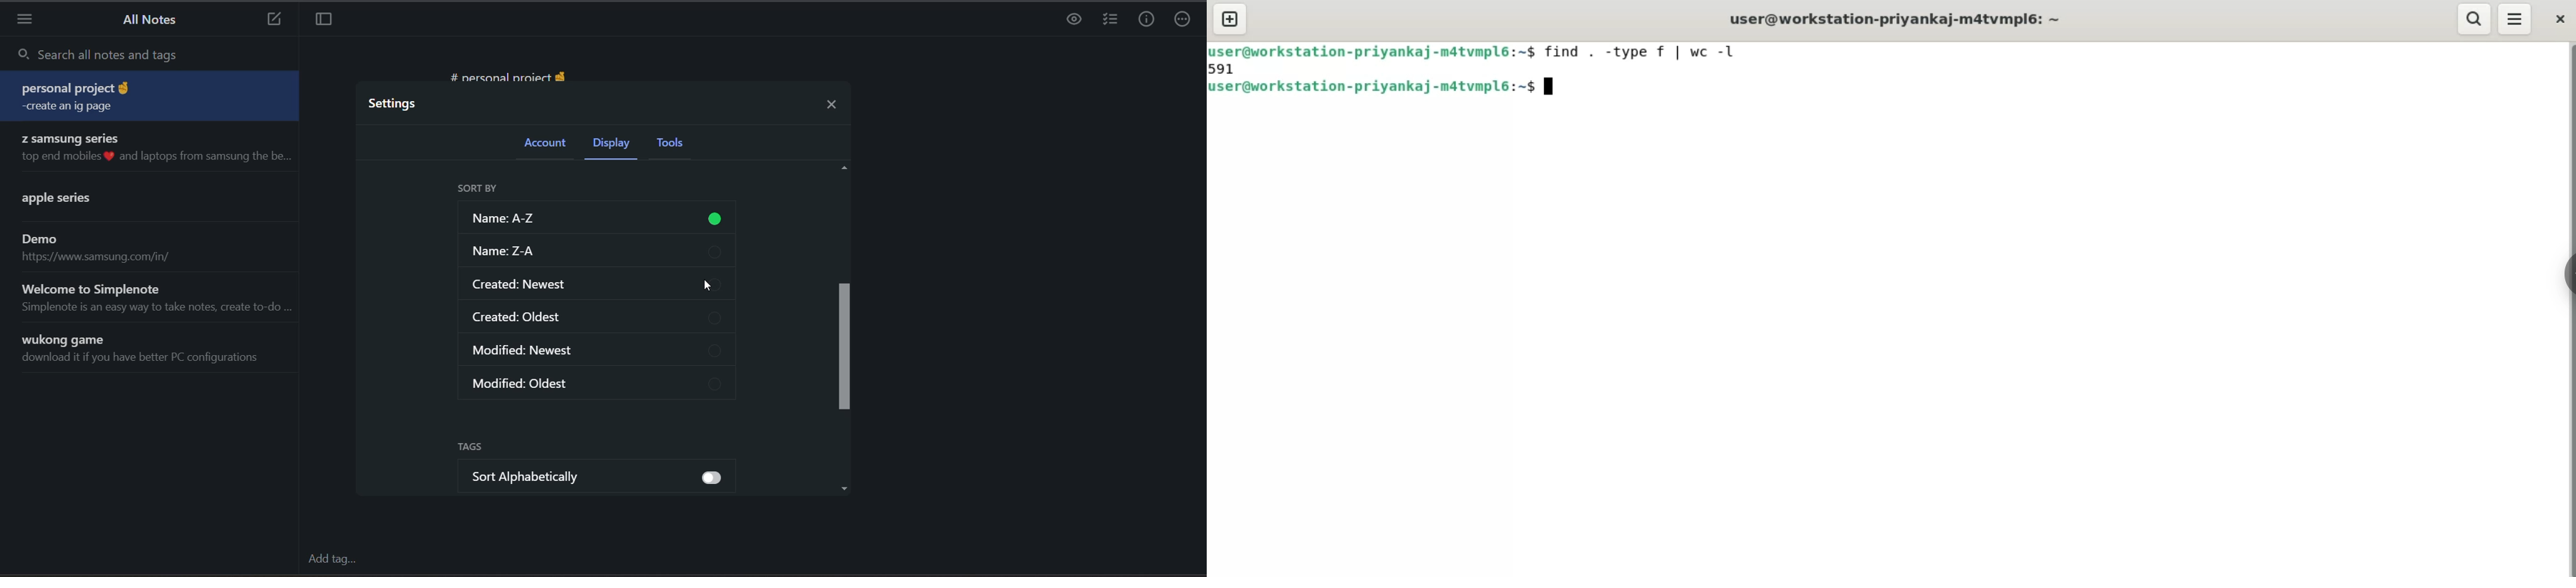  Describe the element at coordinates (1636, 51) in the screenshot. I see `find . -type f | wc -l` at that location.